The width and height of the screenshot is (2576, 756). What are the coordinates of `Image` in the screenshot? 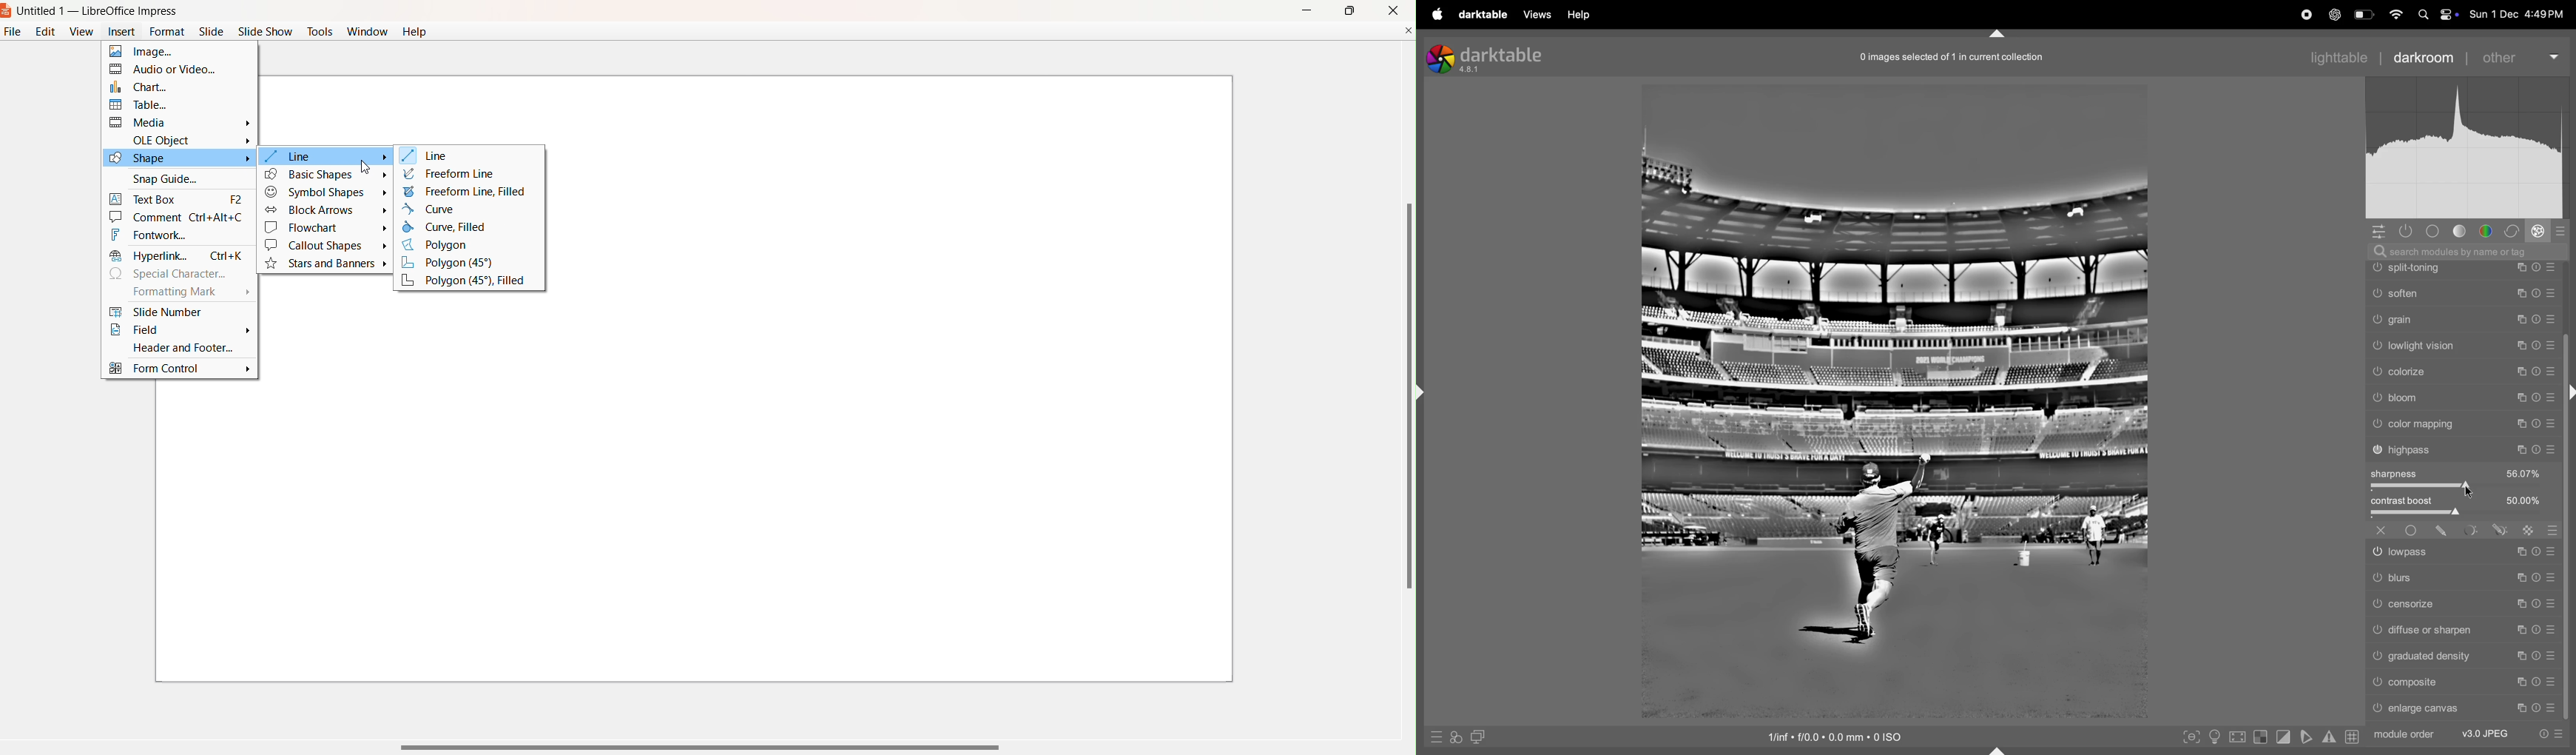 It's located at (169, 52).